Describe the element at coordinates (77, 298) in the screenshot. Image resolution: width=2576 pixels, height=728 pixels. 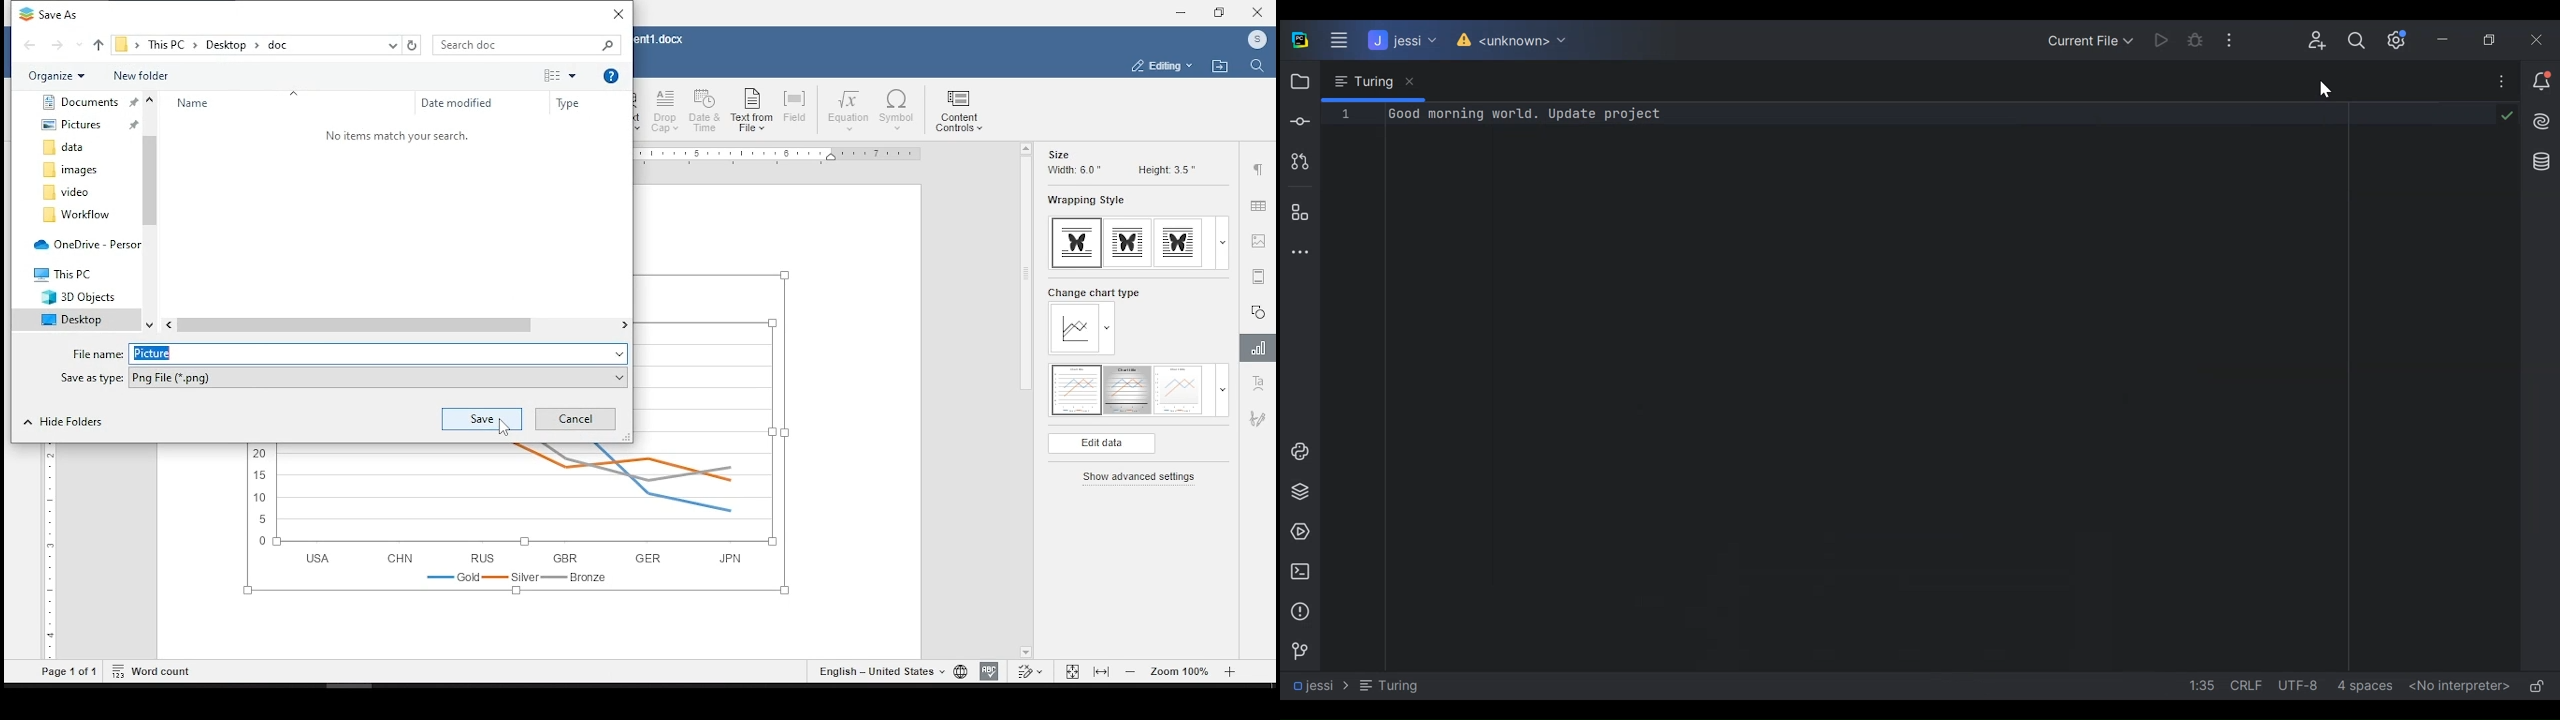
I see `3D Objects` at that location.